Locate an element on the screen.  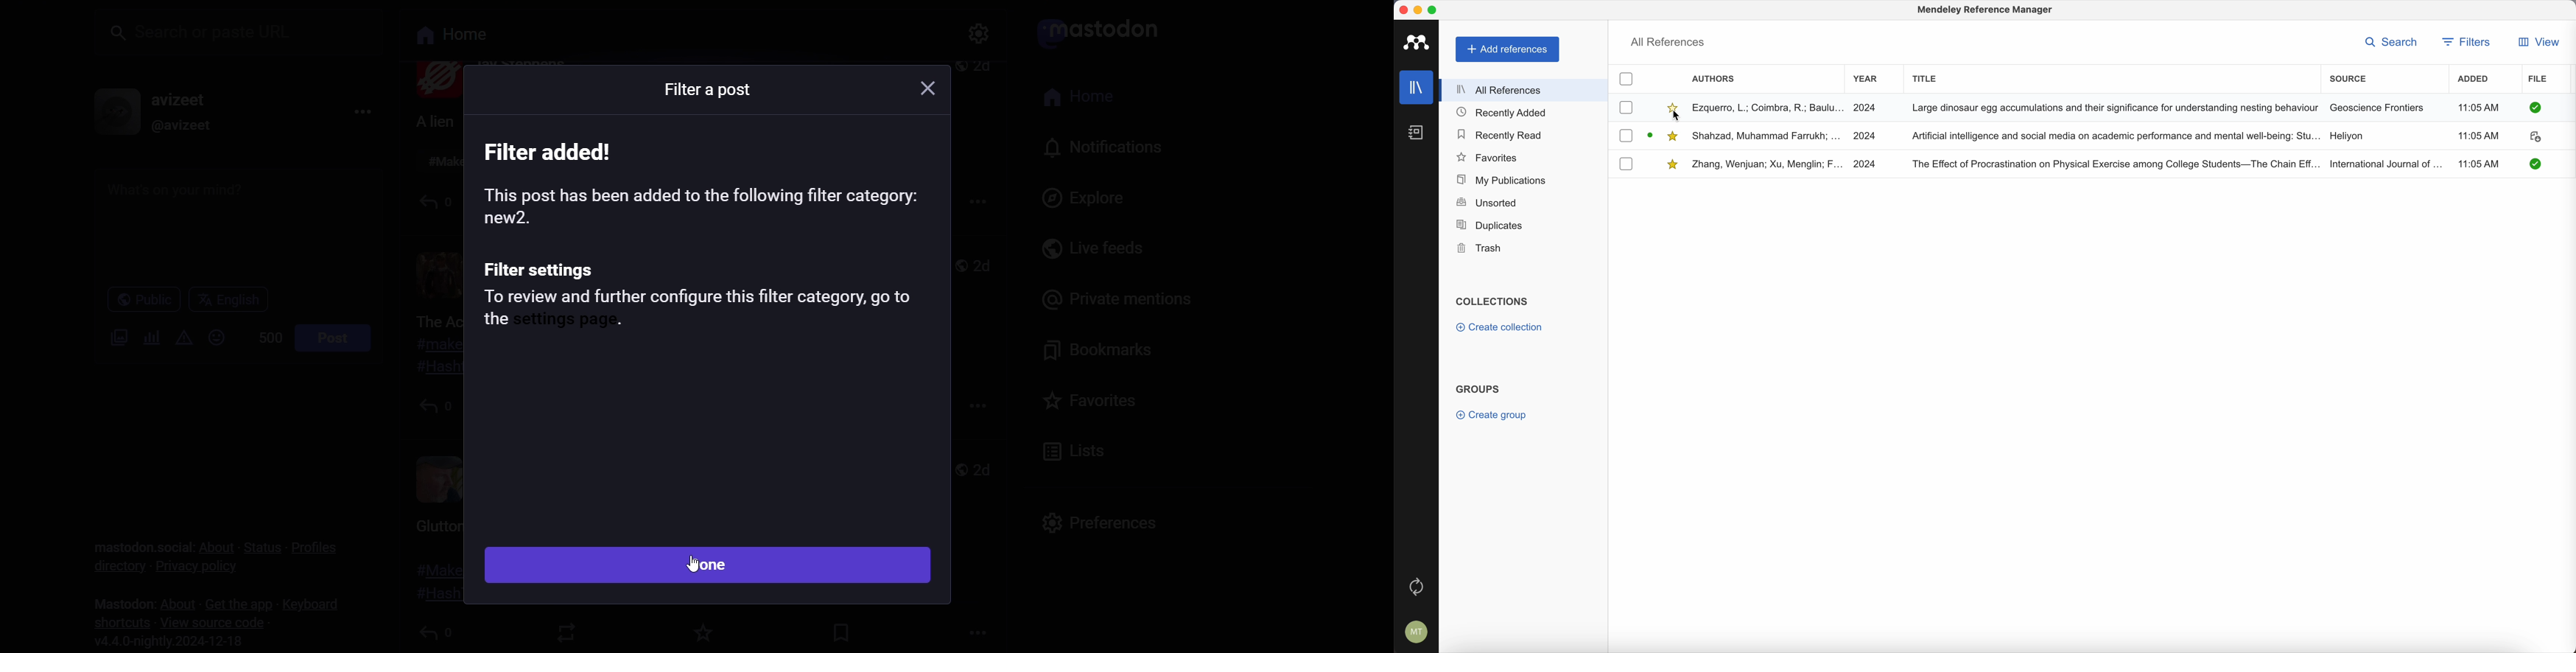
filter a post is located at coordinates (703, 94).